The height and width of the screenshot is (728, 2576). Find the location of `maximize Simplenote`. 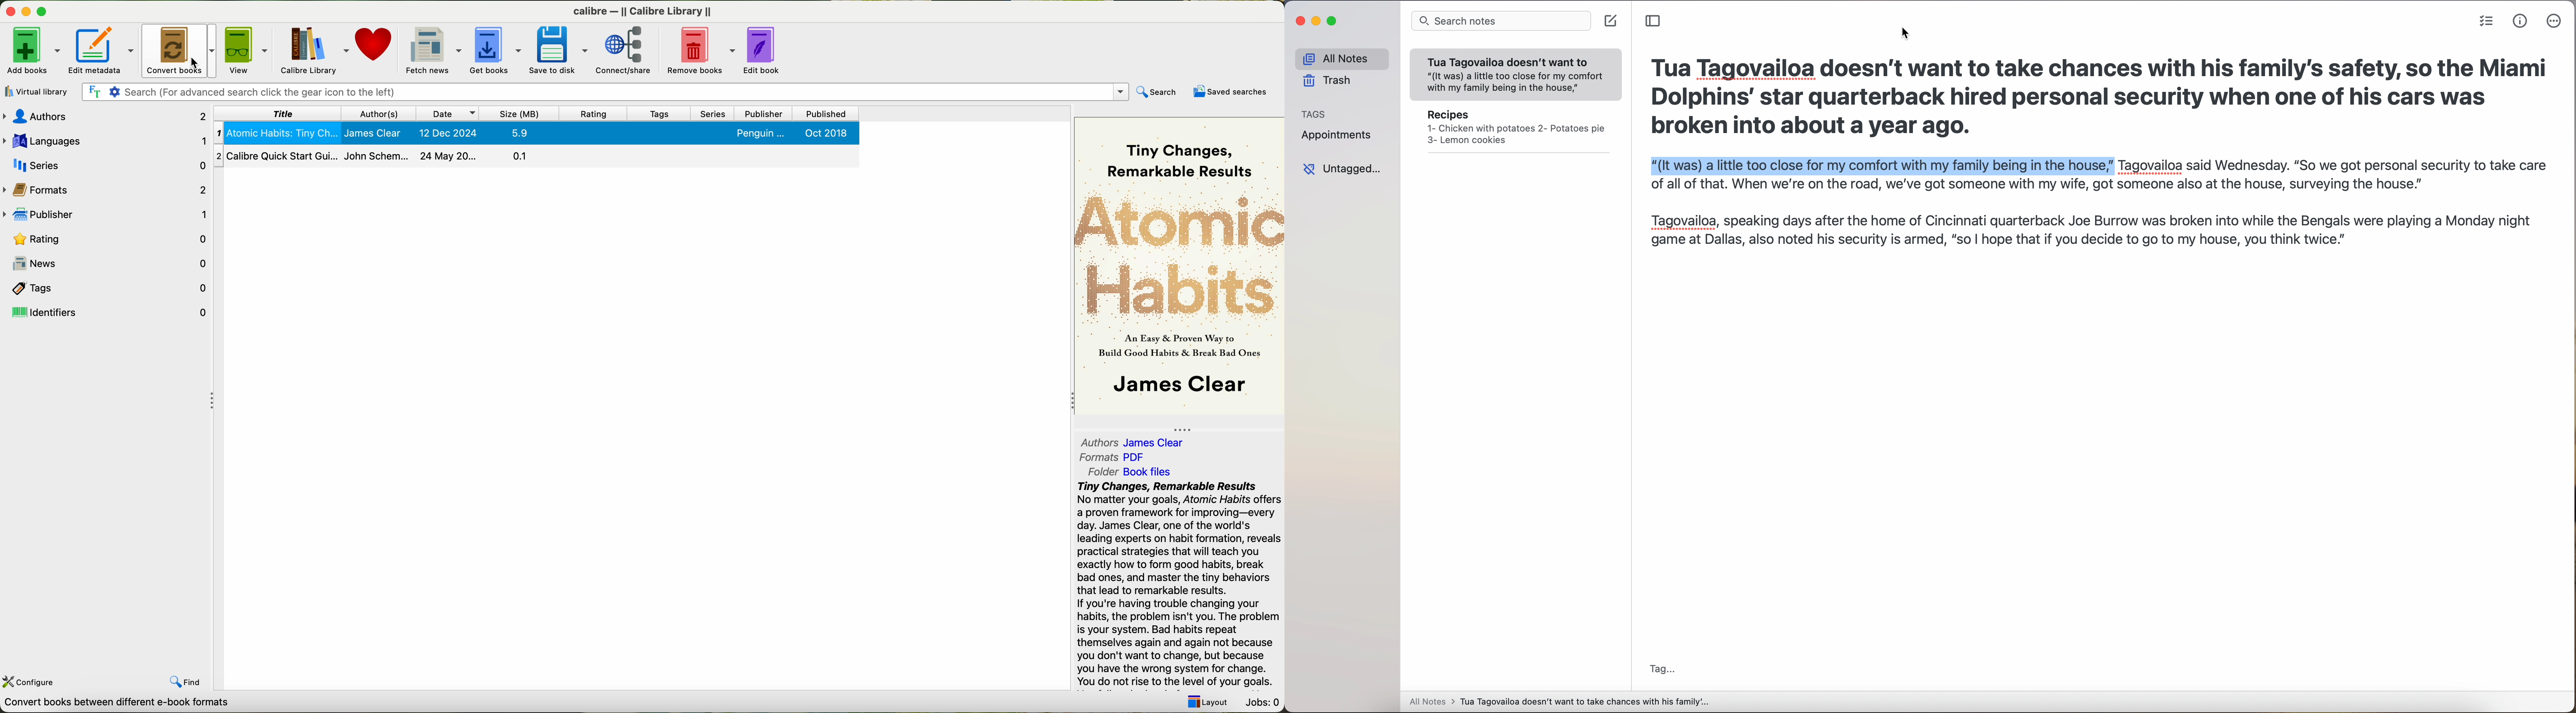

maximize Simplenote is located at coordinates (1332, 20).